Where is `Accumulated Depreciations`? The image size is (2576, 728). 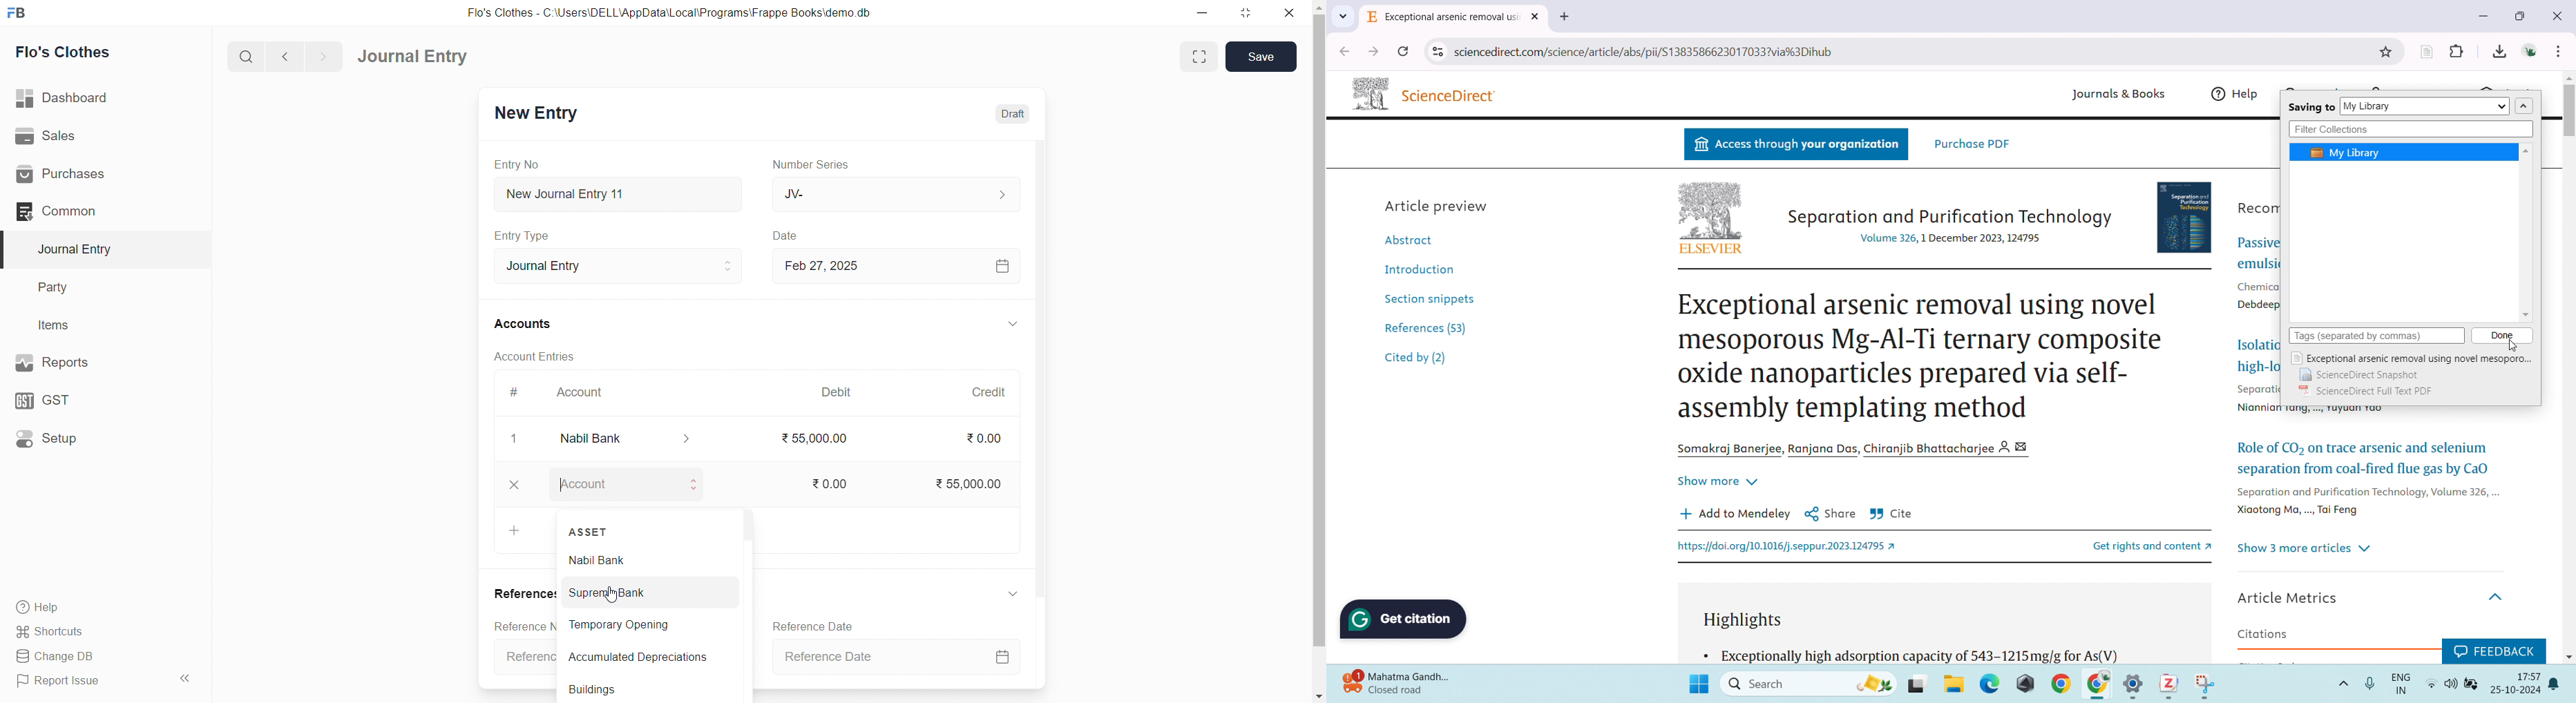
Accumulated Depreciations is located at coordinates (642, 656).